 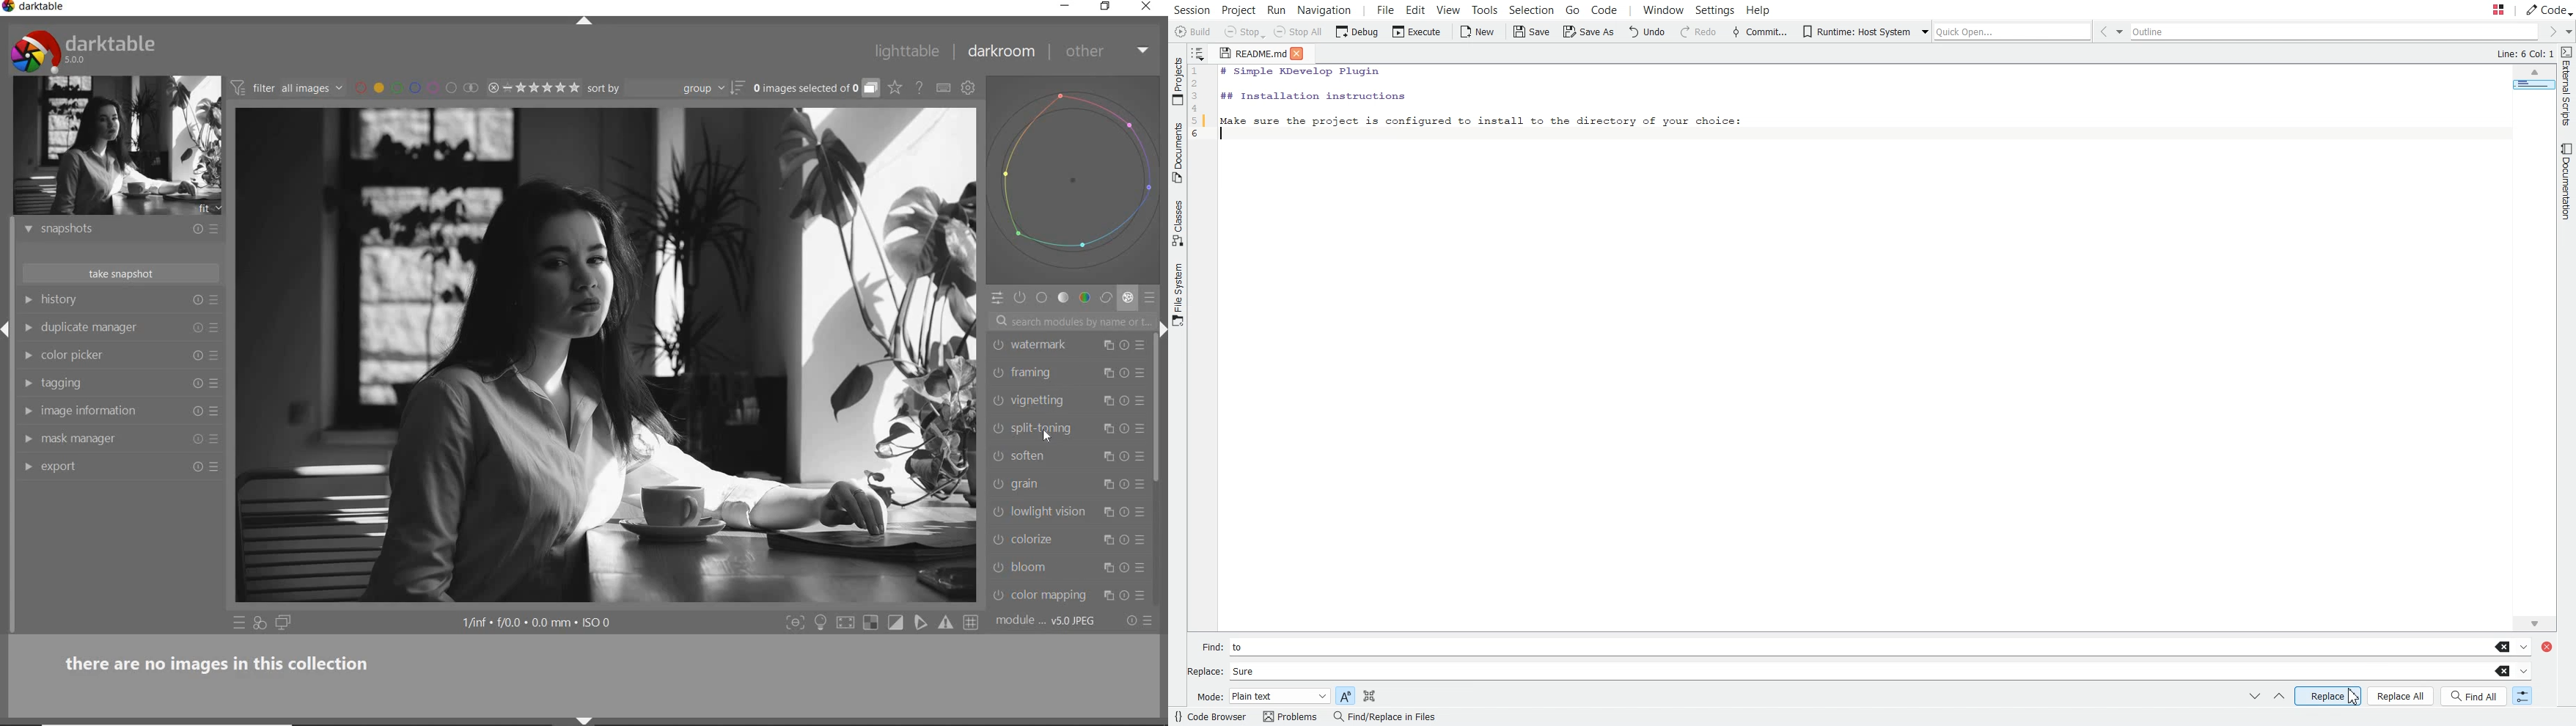 What do you see at coordinates (1105, 542) in the screenshot?
I see `multiple instance actions` at bounding box center [1105, 542].